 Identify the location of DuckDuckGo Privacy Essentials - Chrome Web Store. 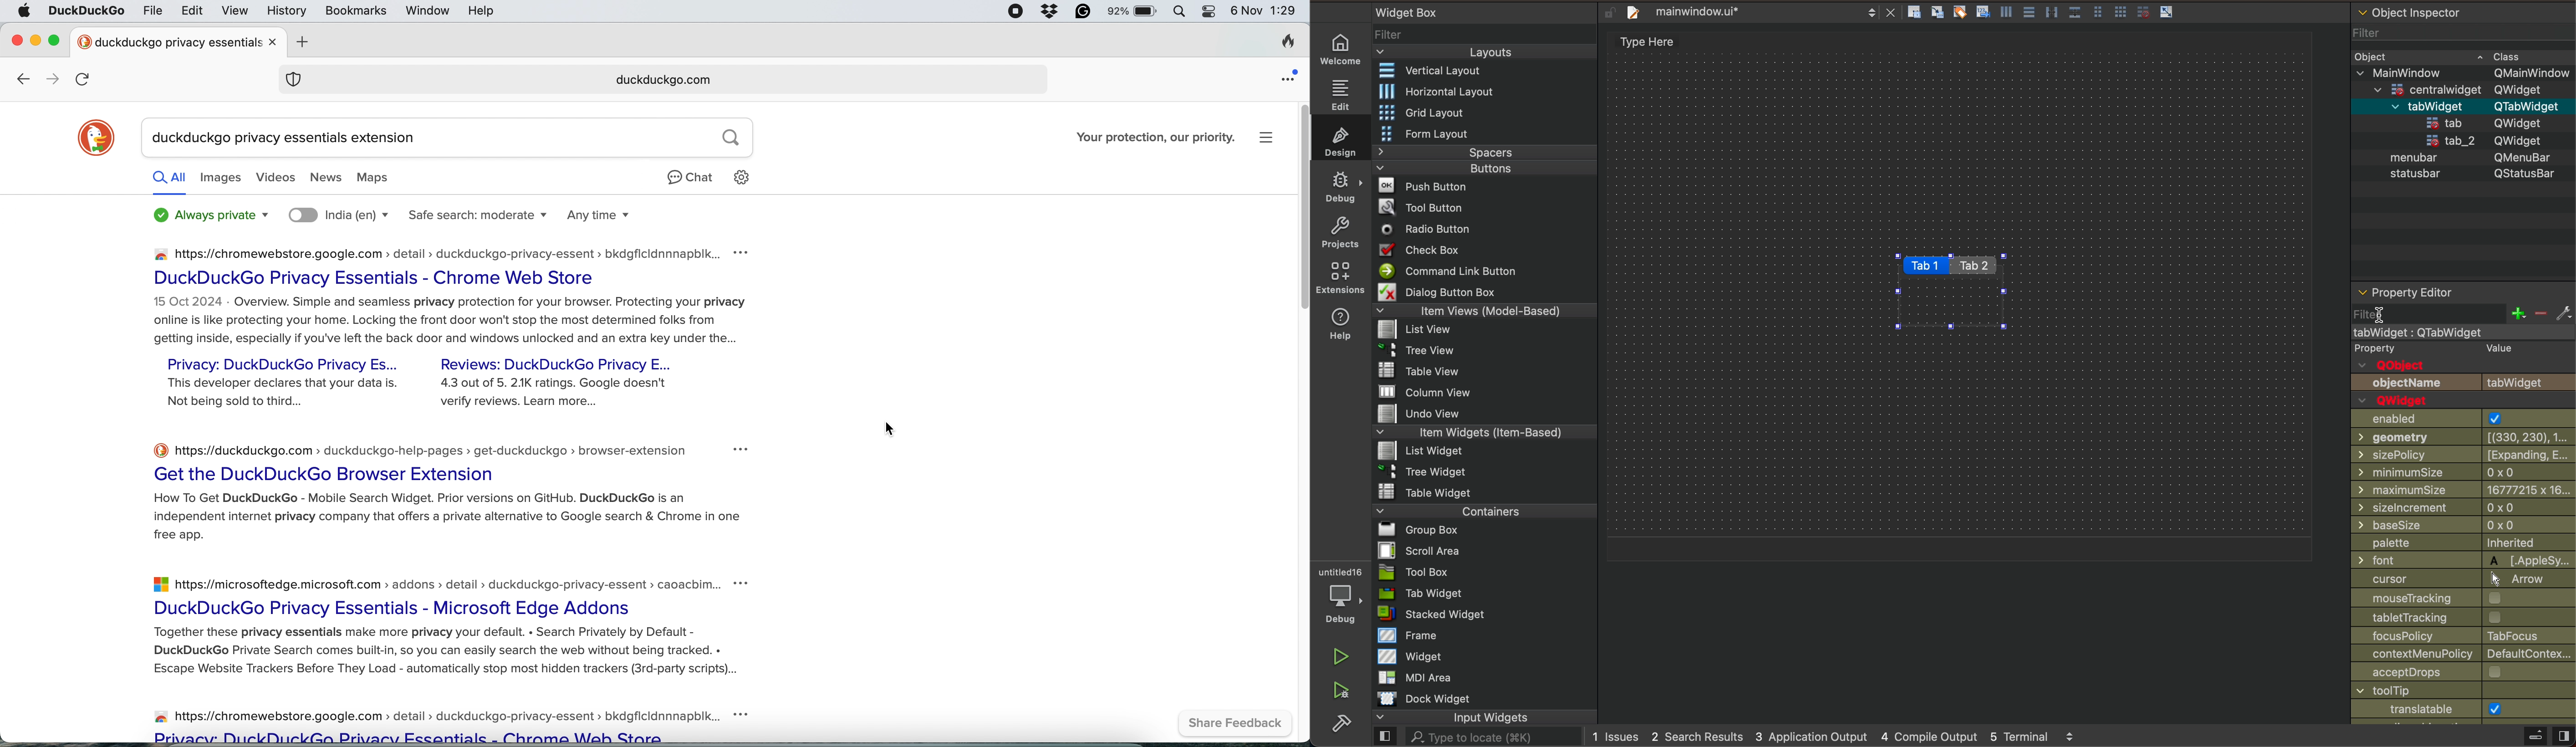
(376, 278).